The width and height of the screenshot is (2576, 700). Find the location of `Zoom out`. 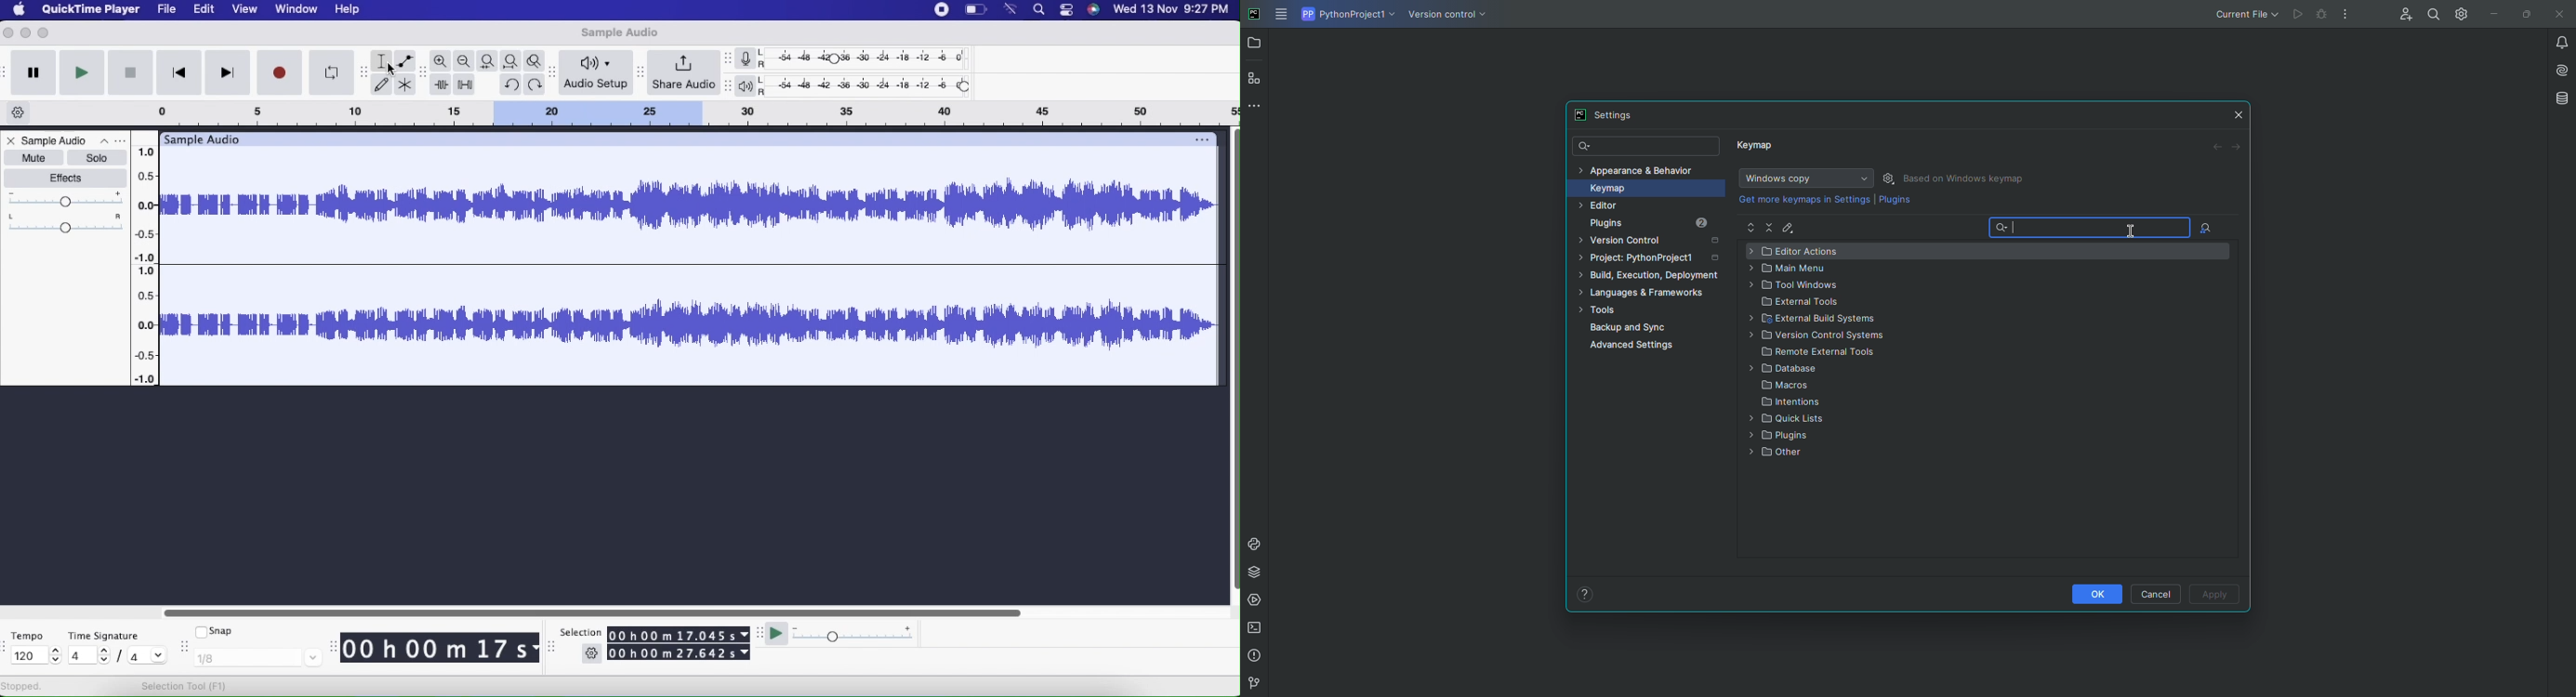

Zoom out is located at coordinates (465, 61).